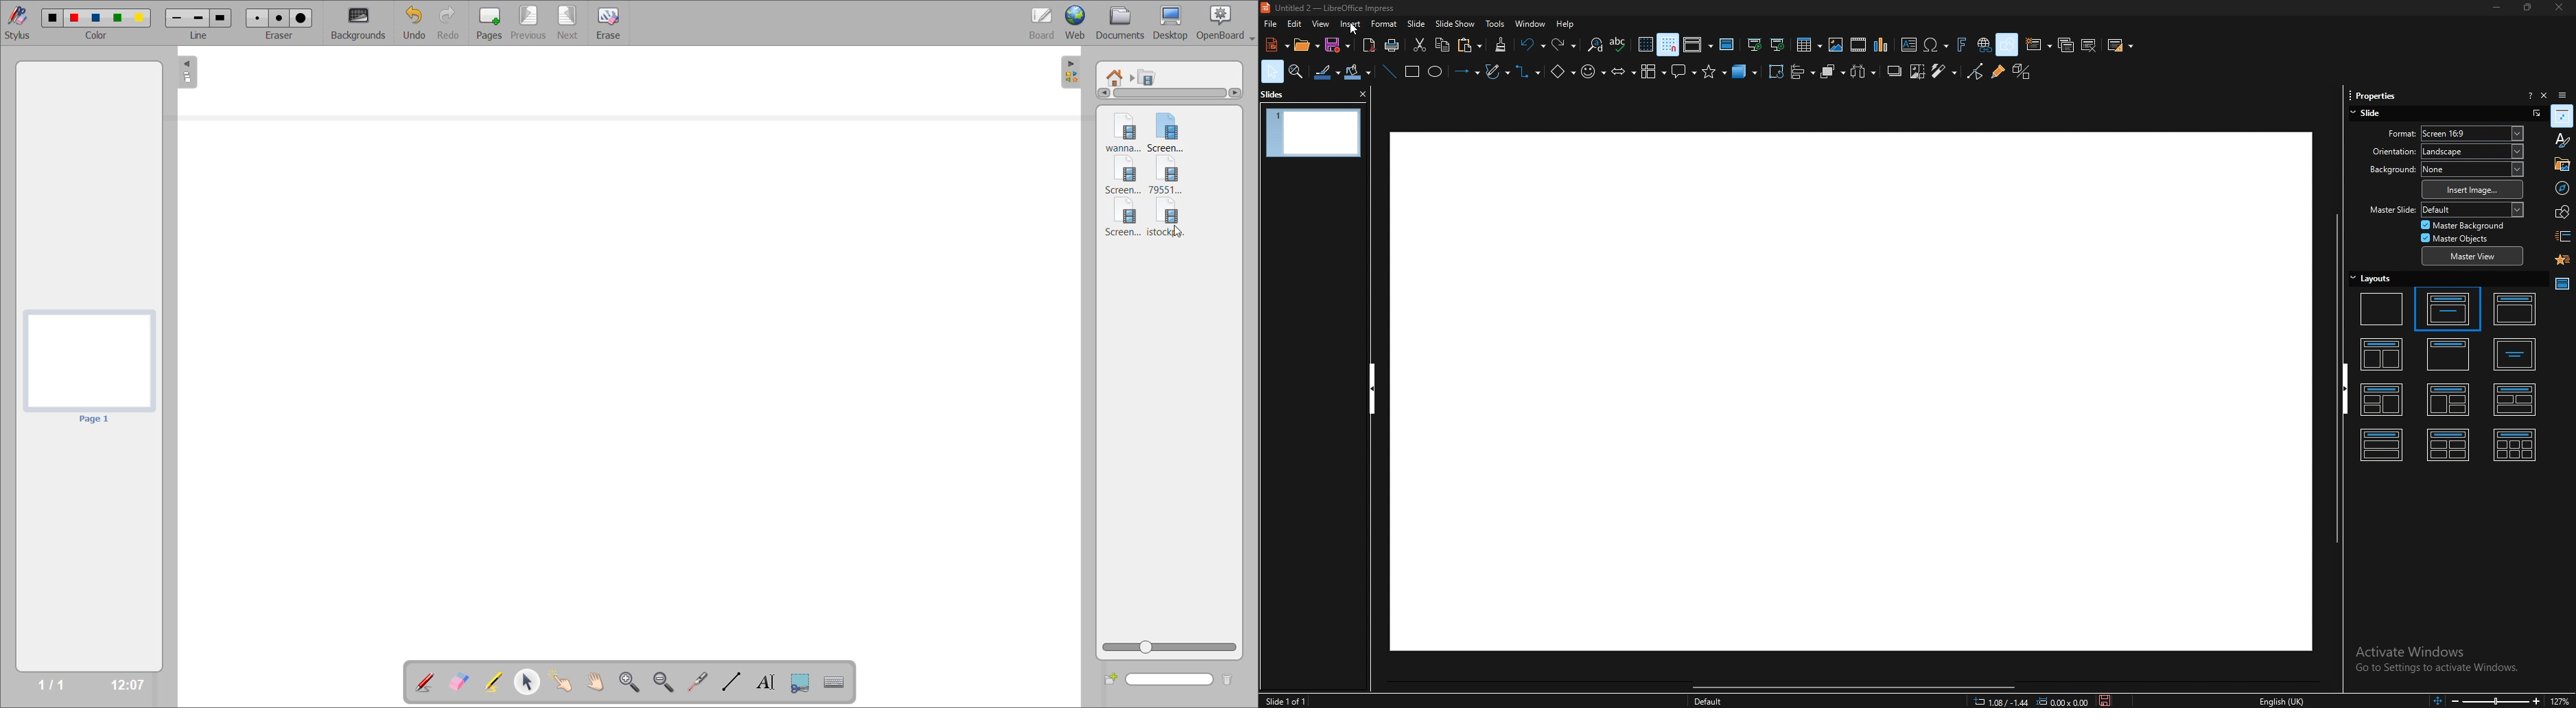  Describe the element at coordinates (1354, 30) in the screenshot. I see `cursor` at that location.